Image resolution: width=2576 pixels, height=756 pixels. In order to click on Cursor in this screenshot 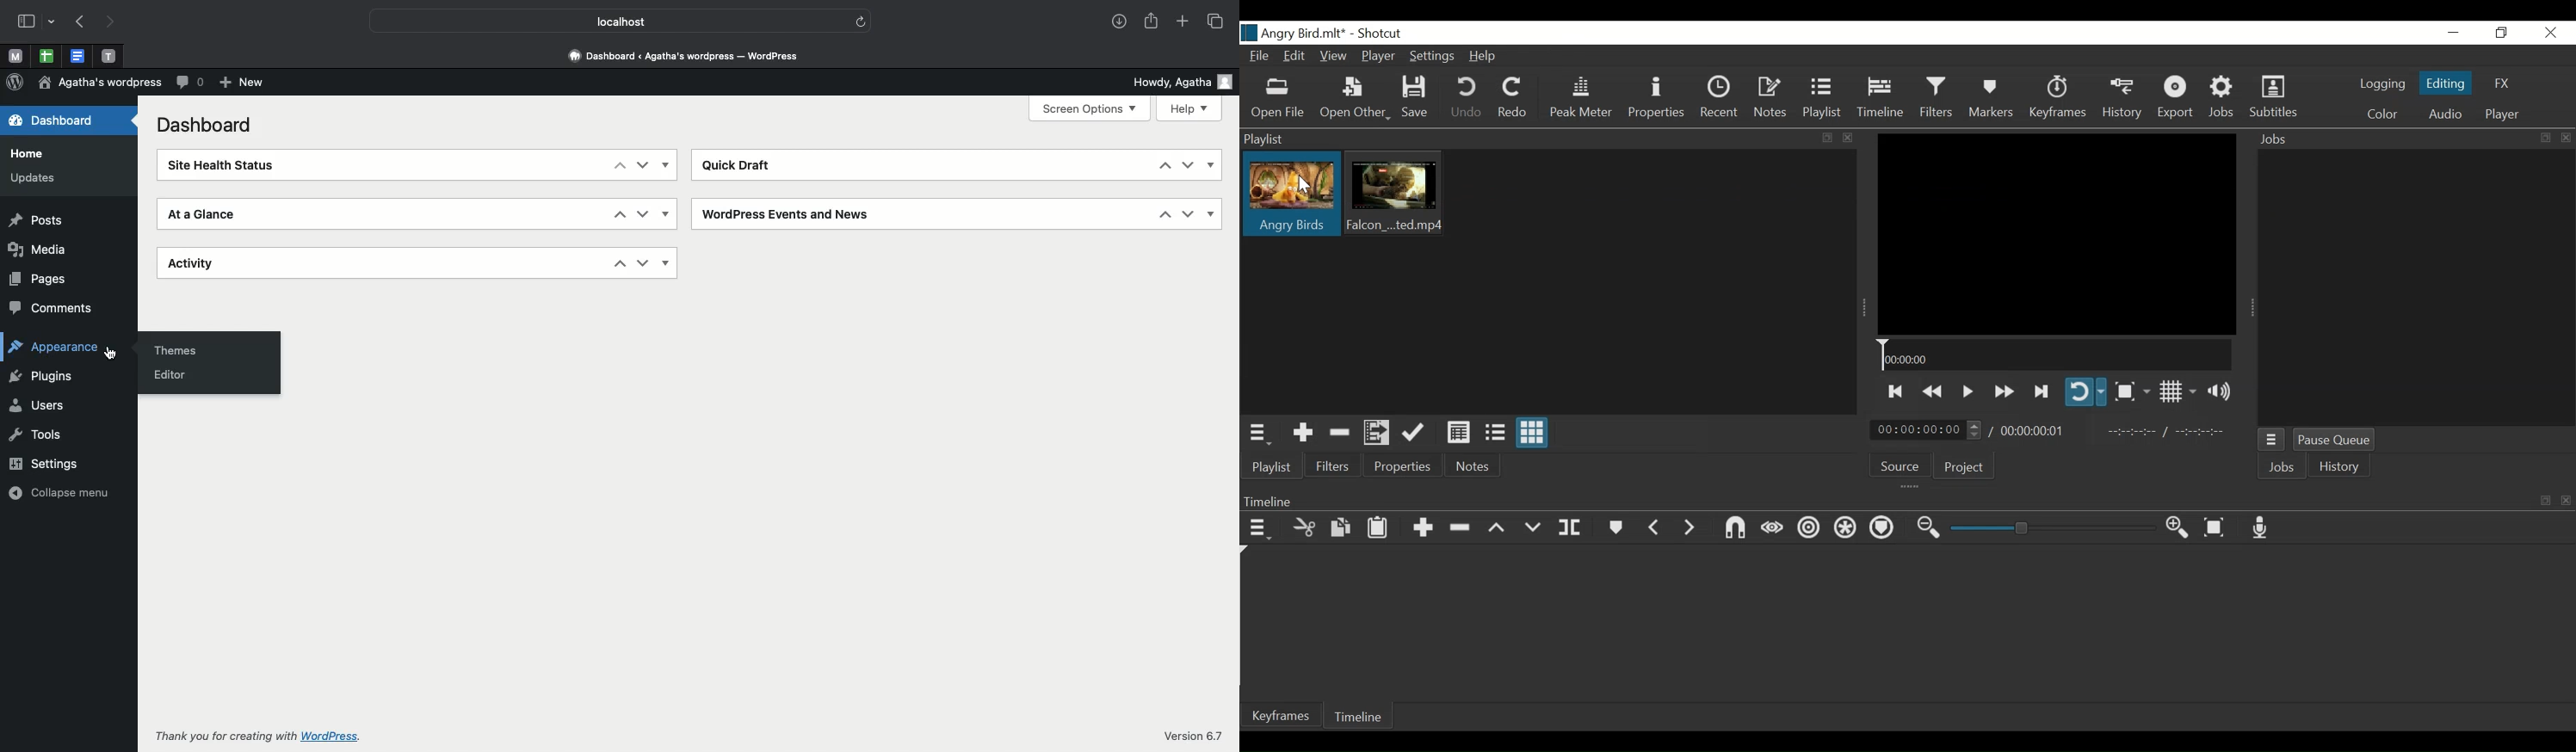, I will do `click(1304, 184)`.